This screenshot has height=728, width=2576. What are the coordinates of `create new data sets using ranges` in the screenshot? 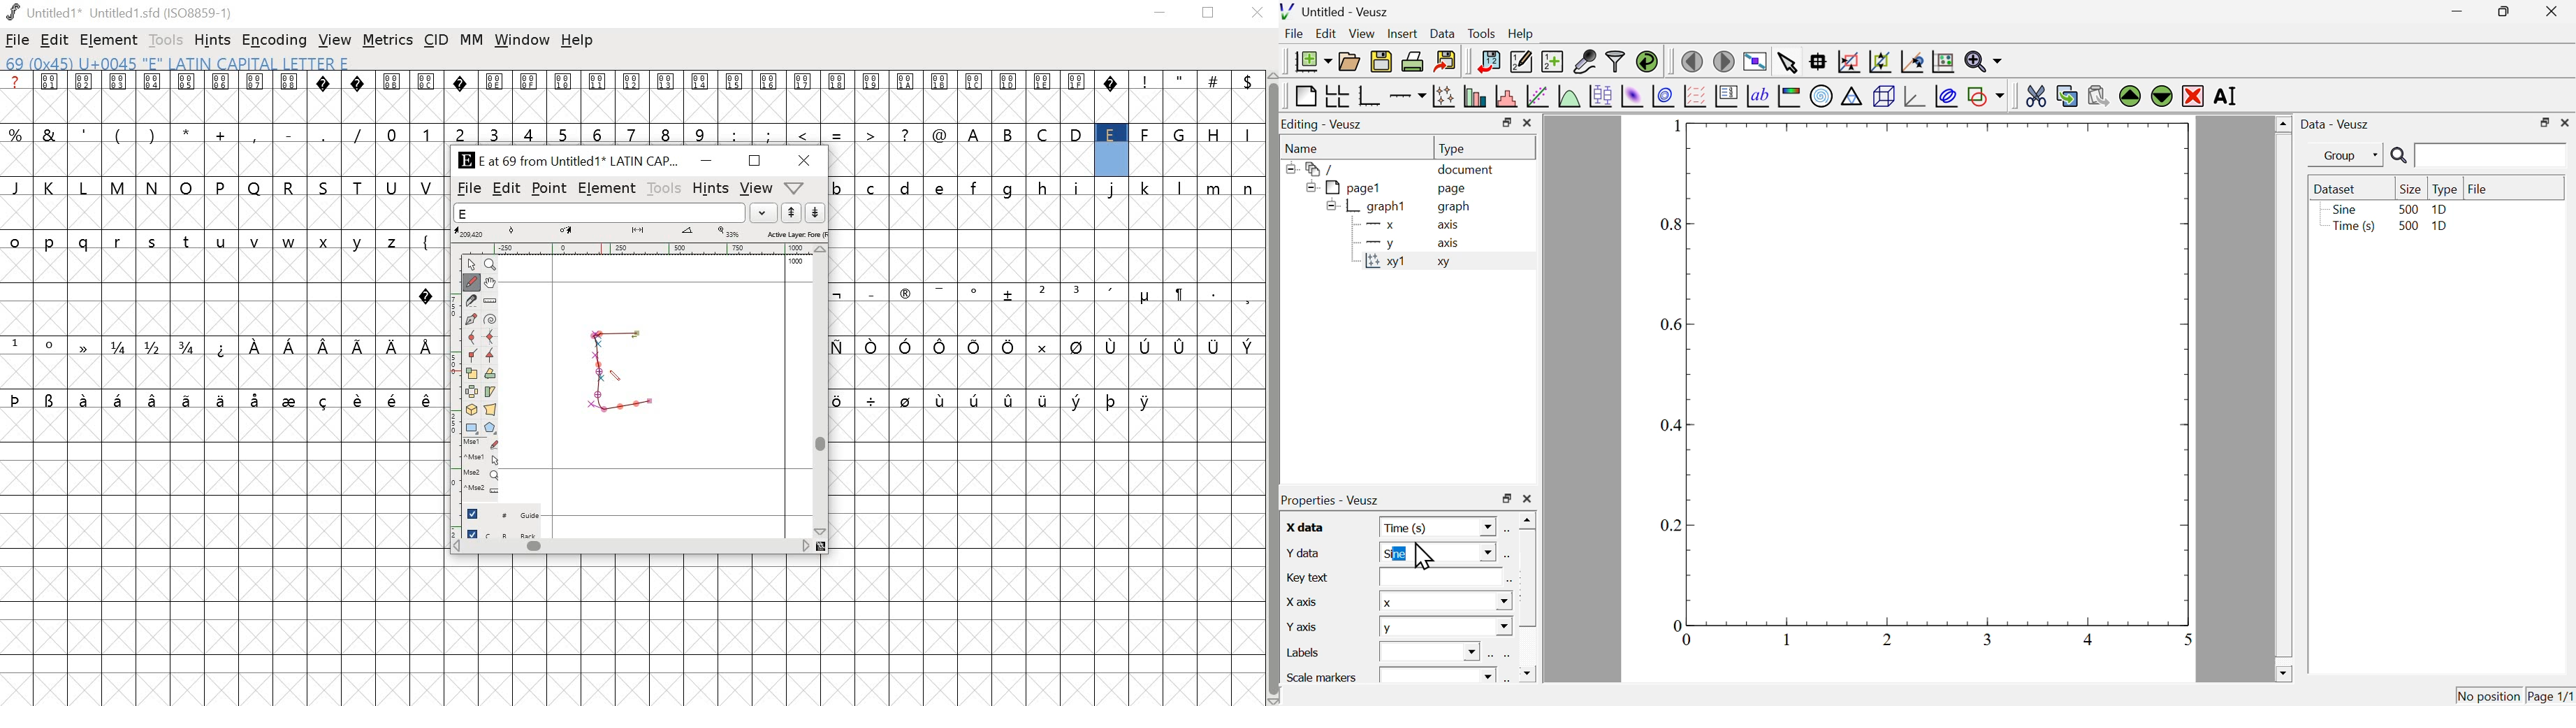 It's located at (1552, 60).